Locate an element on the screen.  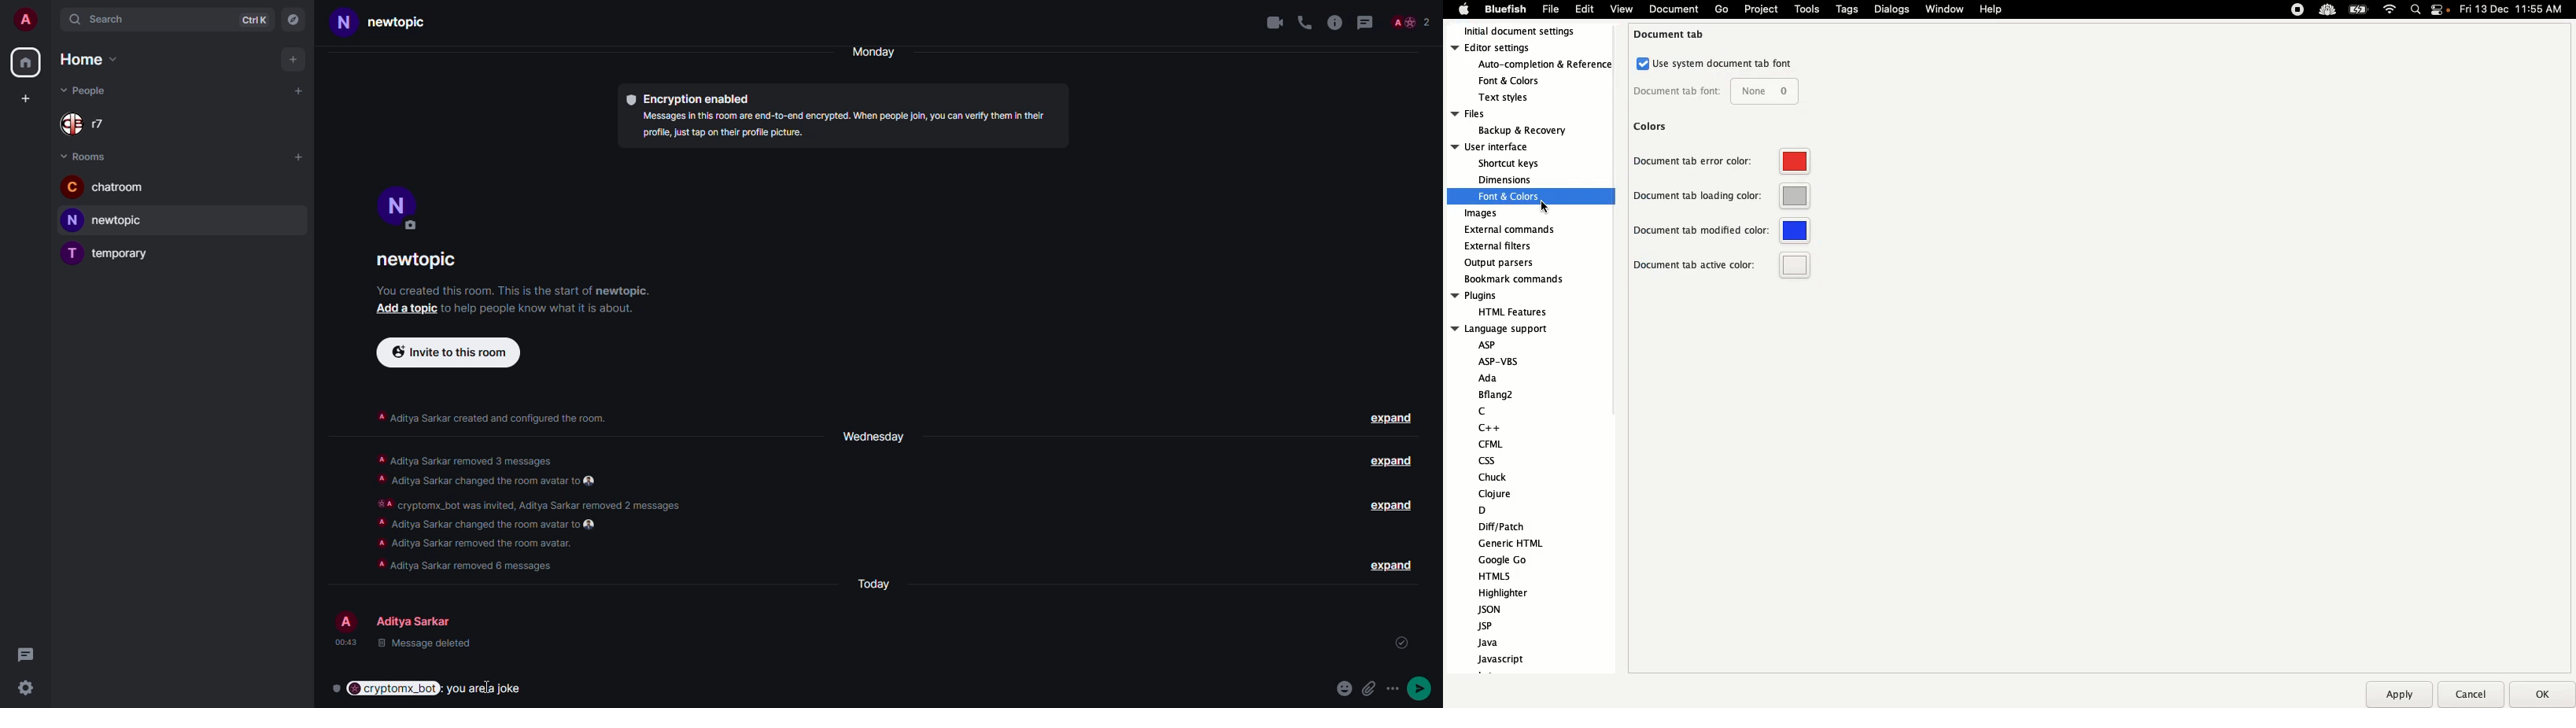
File is located at coordinates (1551, 9).